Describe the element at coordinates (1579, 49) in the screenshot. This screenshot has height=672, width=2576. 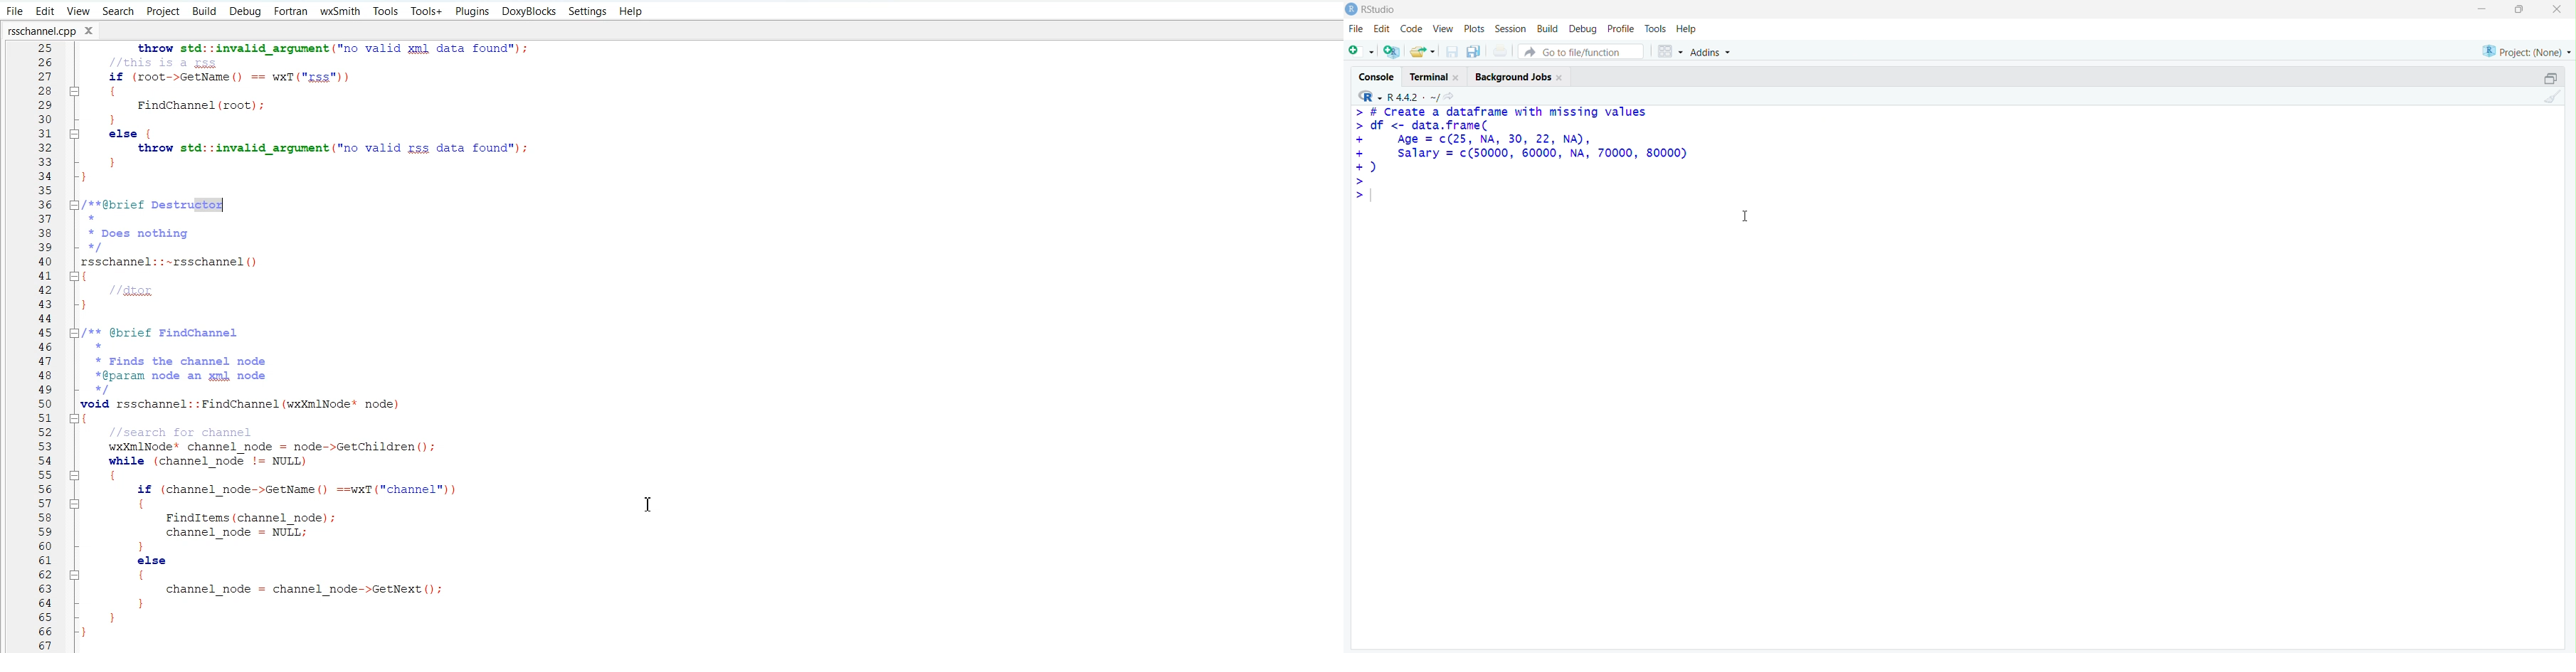
I see `` at that location.